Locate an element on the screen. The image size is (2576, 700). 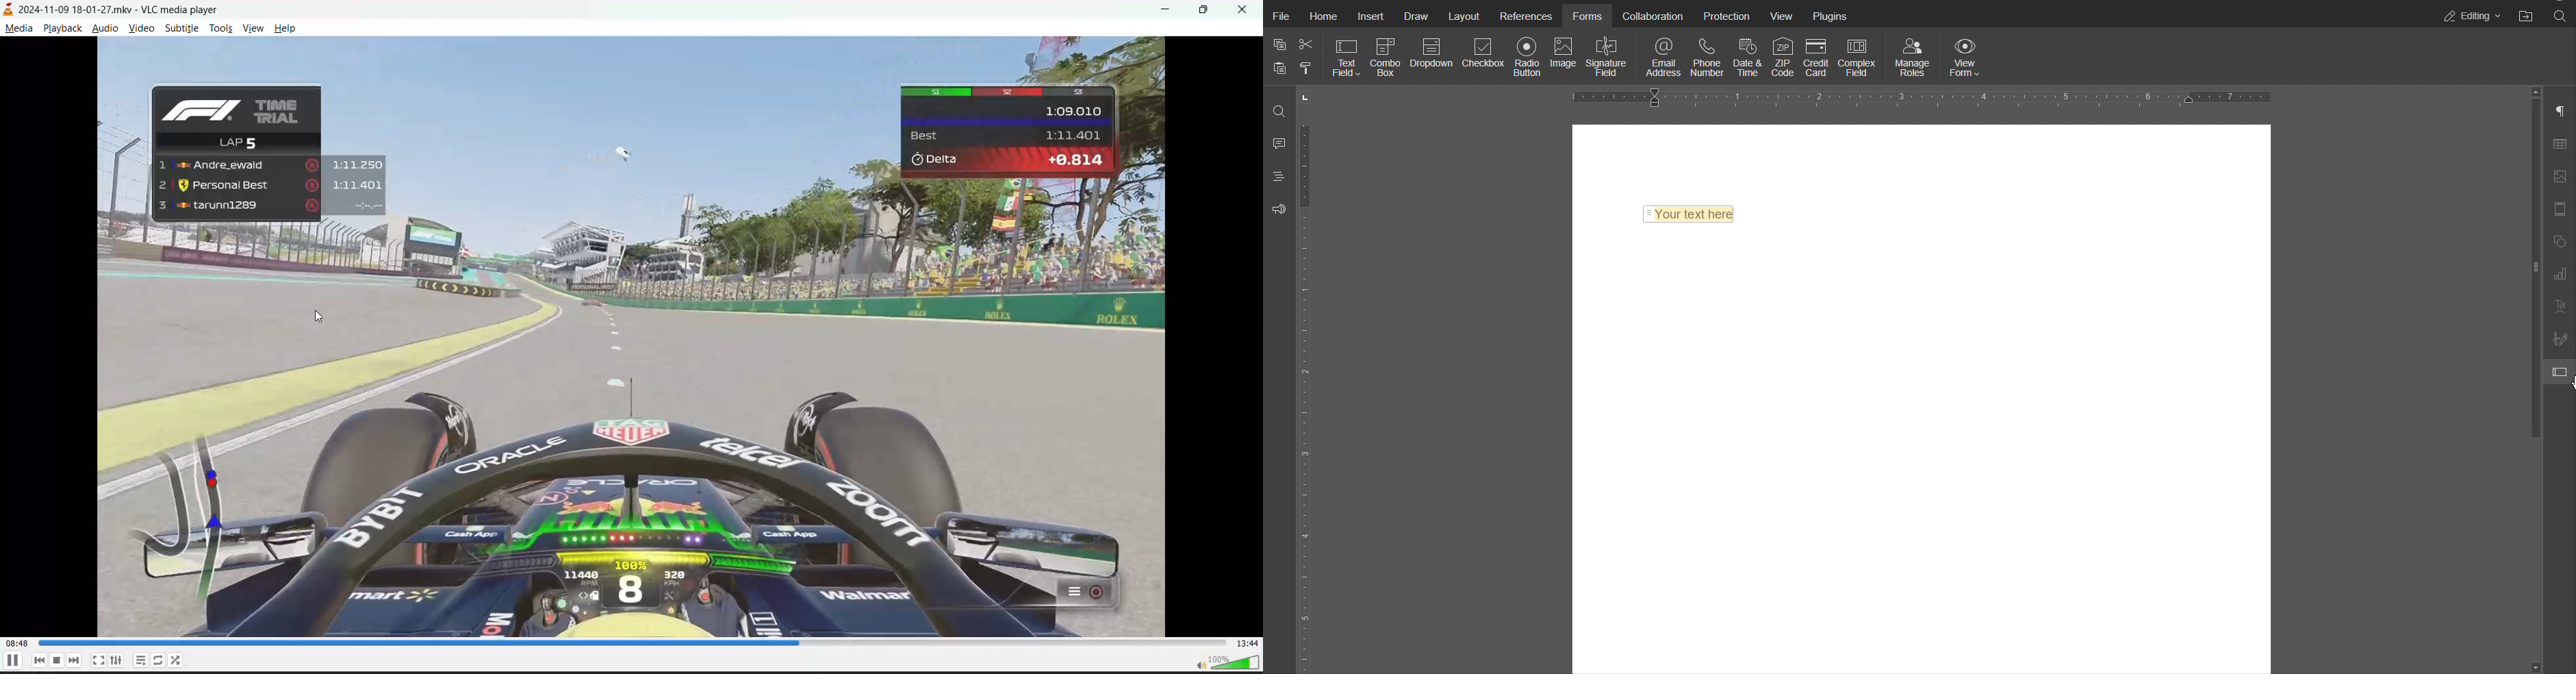
Header and Footer is located at coordinates (2559, 209).